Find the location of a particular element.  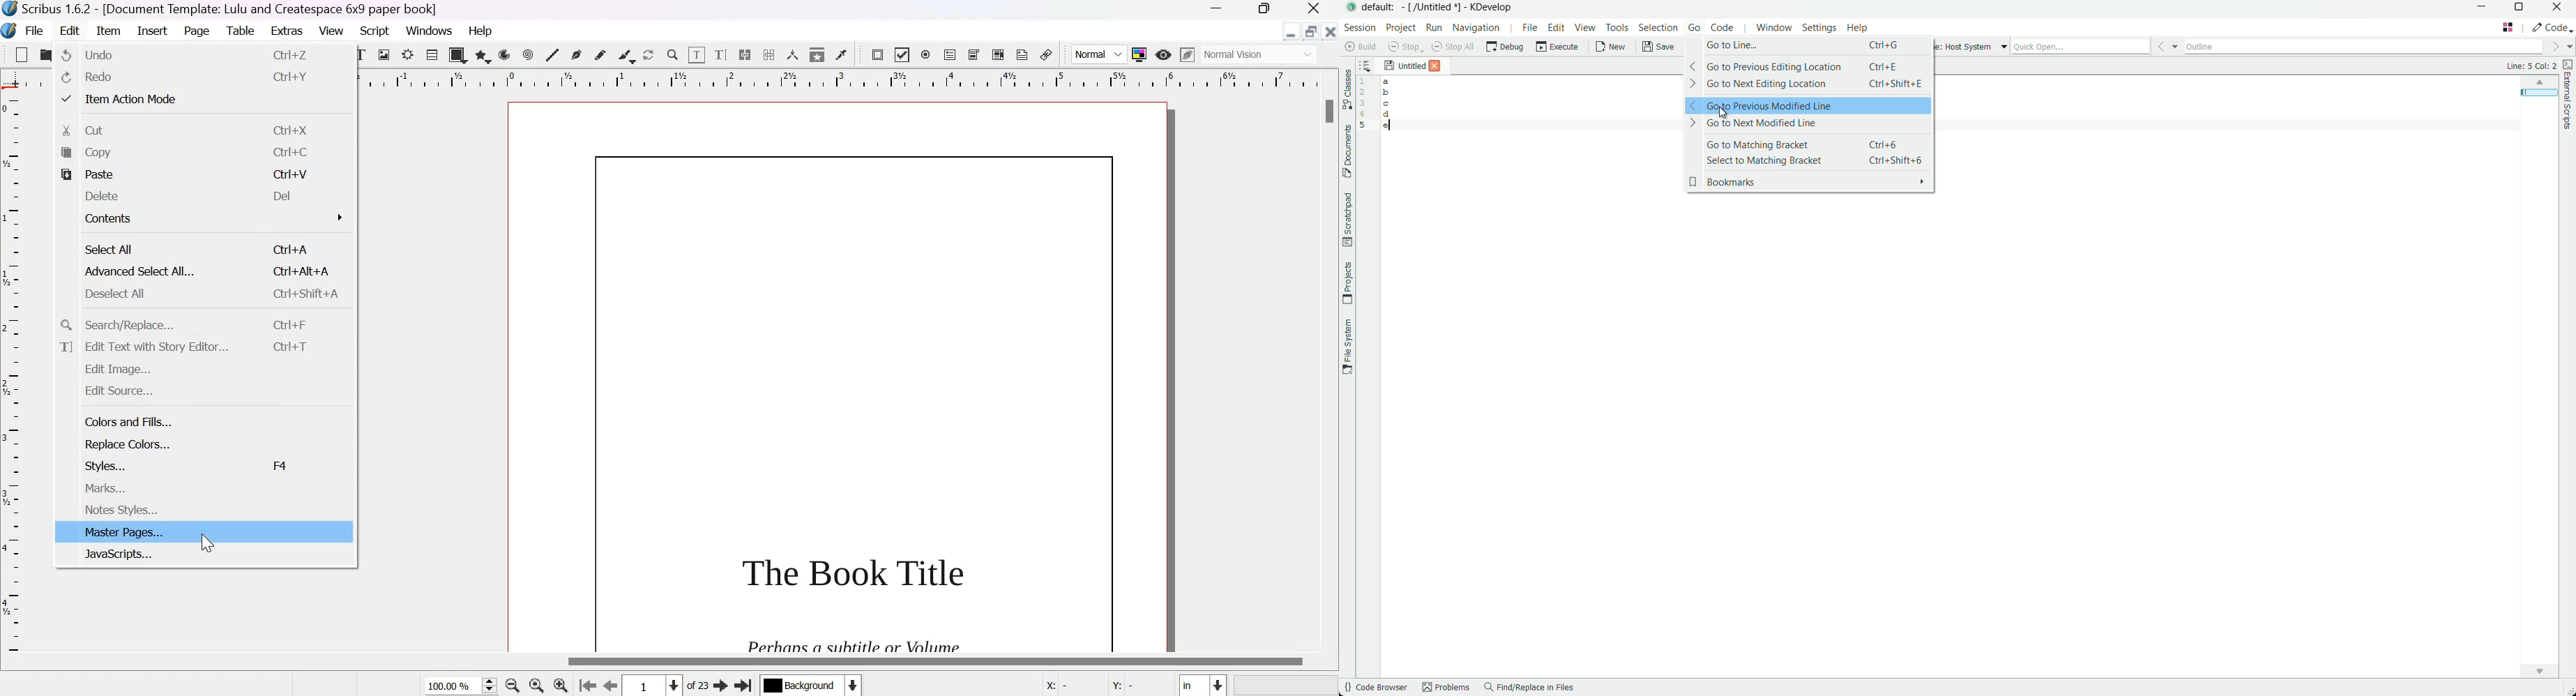

Insert is located at coordinates (153, 31).